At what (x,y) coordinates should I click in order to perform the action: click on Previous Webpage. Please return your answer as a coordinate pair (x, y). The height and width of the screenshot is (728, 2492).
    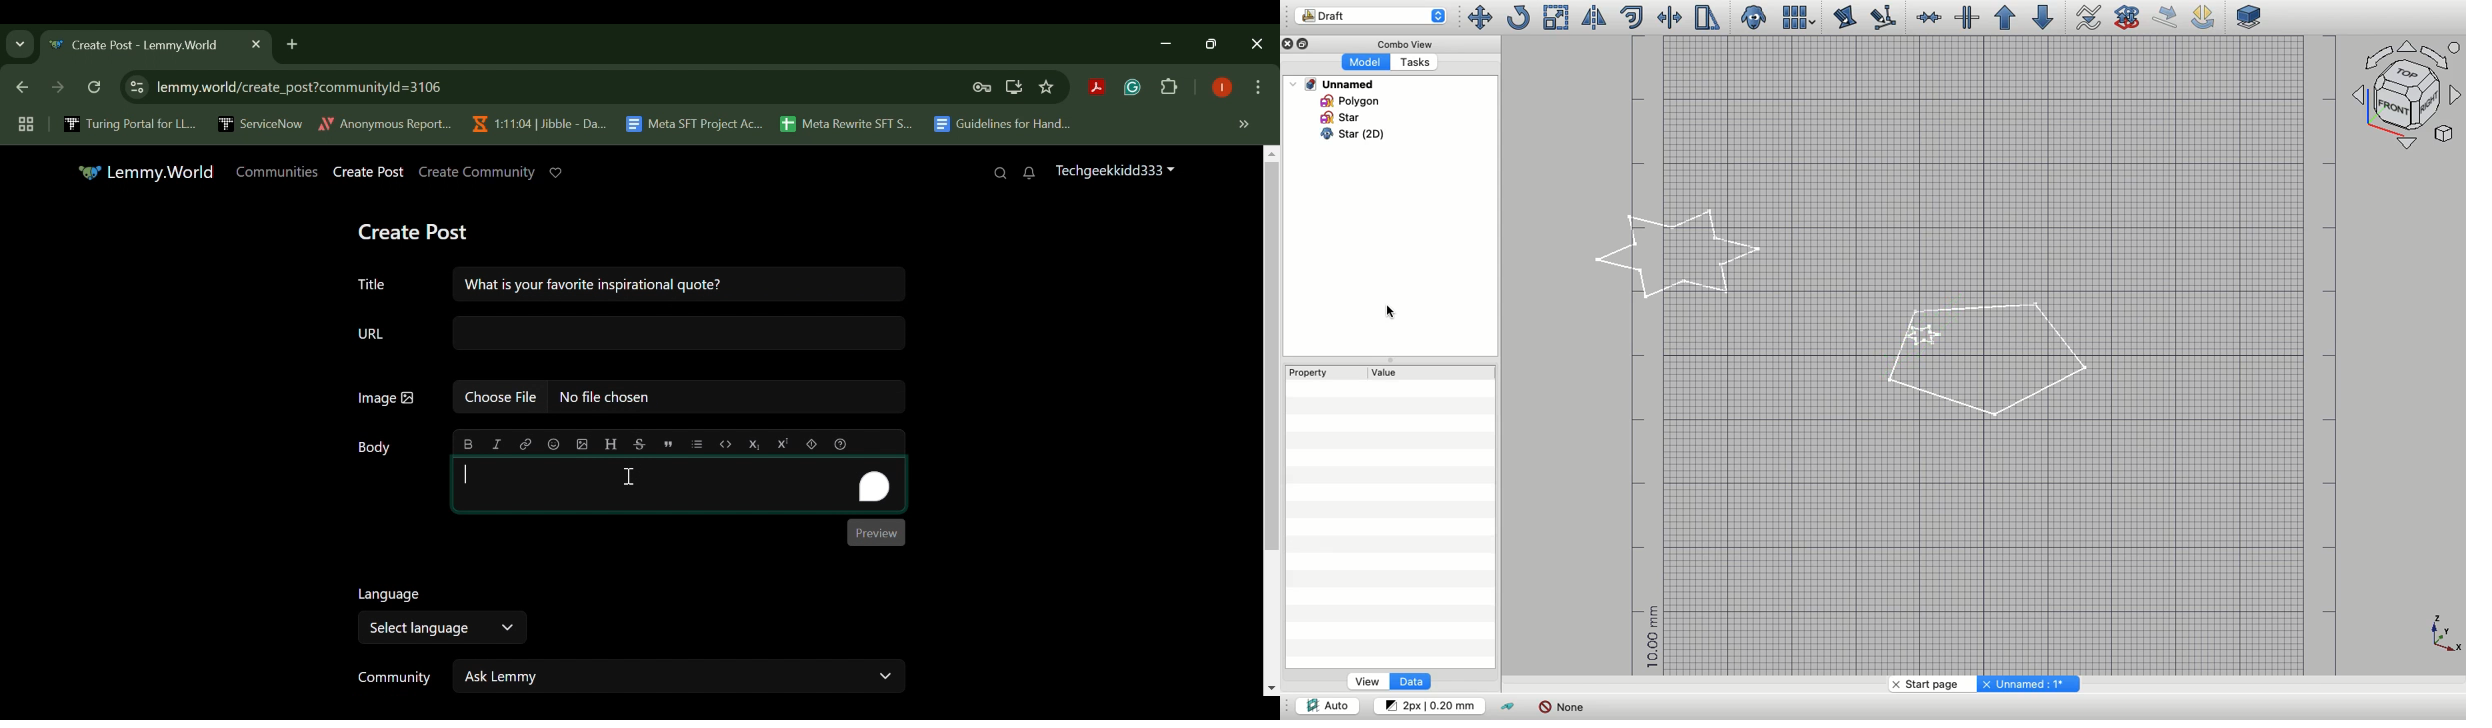
    Looking at the image, I should click on (19, 89).